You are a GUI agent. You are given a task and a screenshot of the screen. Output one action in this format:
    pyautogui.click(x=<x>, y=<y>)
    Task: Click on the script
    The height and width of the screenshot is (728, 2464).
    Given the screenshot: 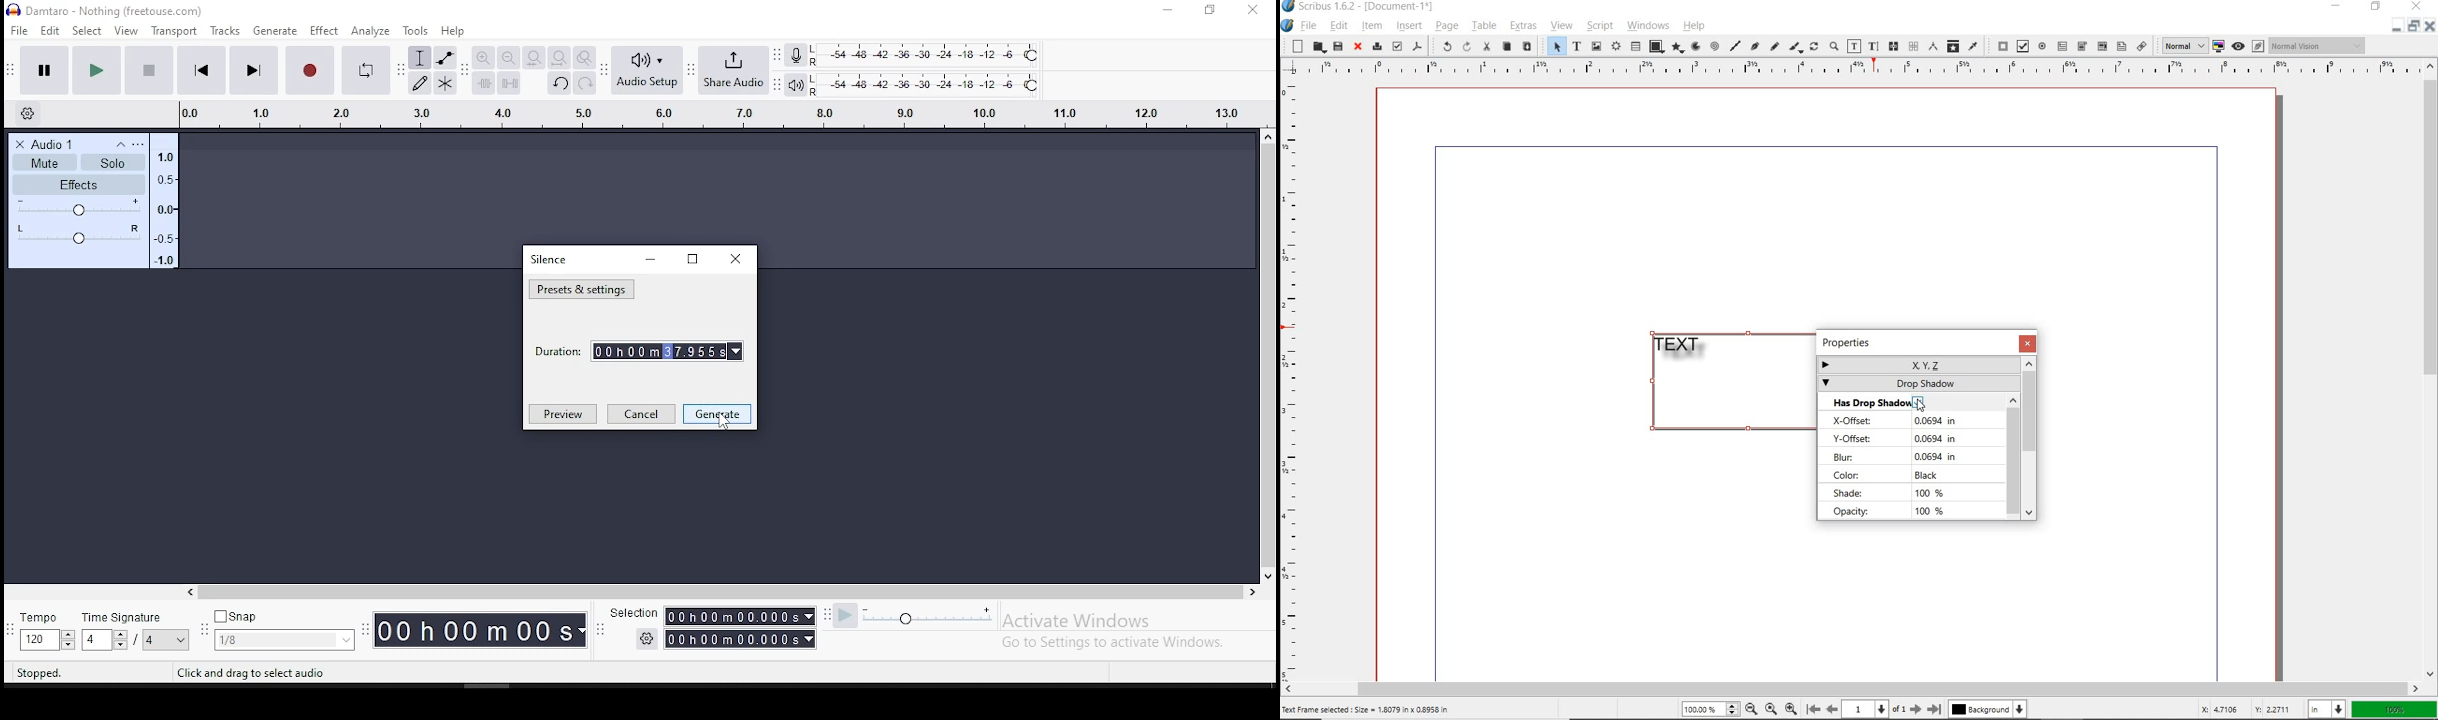 What is the action you would take?
    pyautogui.click(x=1599, y=25)
    